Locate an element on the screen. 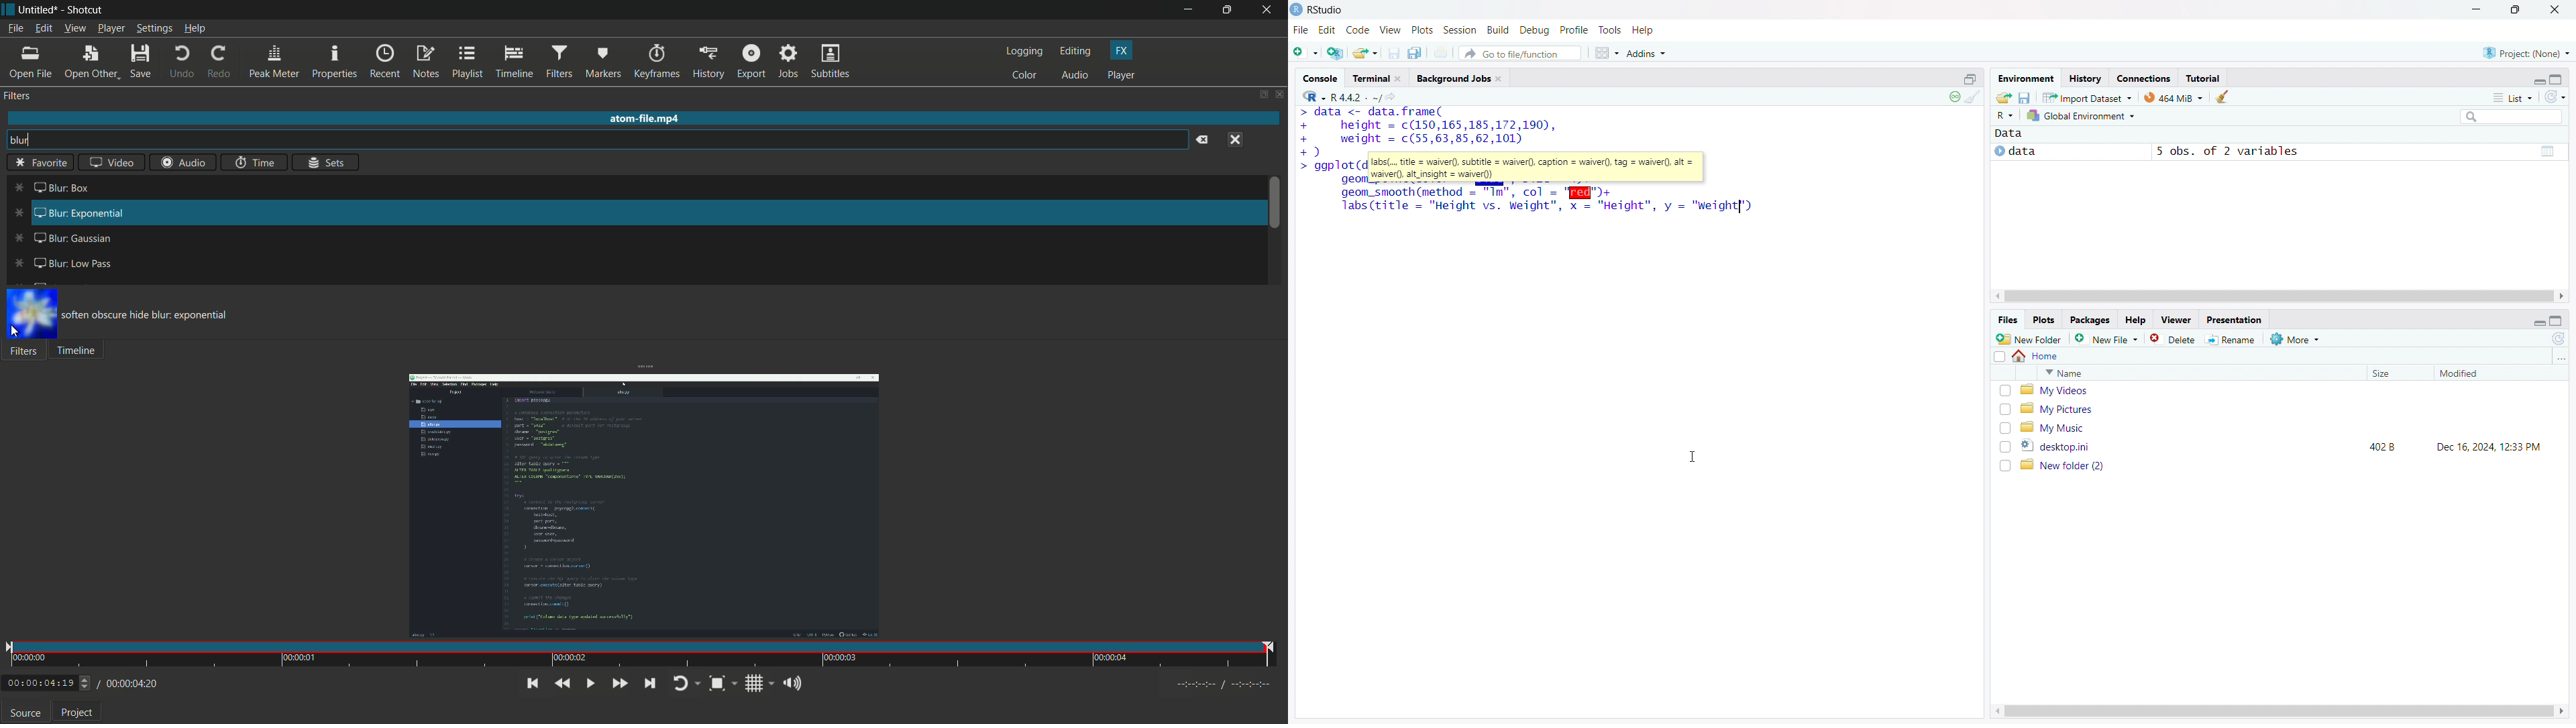  minimize pane is located at coordinates (2538, 79).